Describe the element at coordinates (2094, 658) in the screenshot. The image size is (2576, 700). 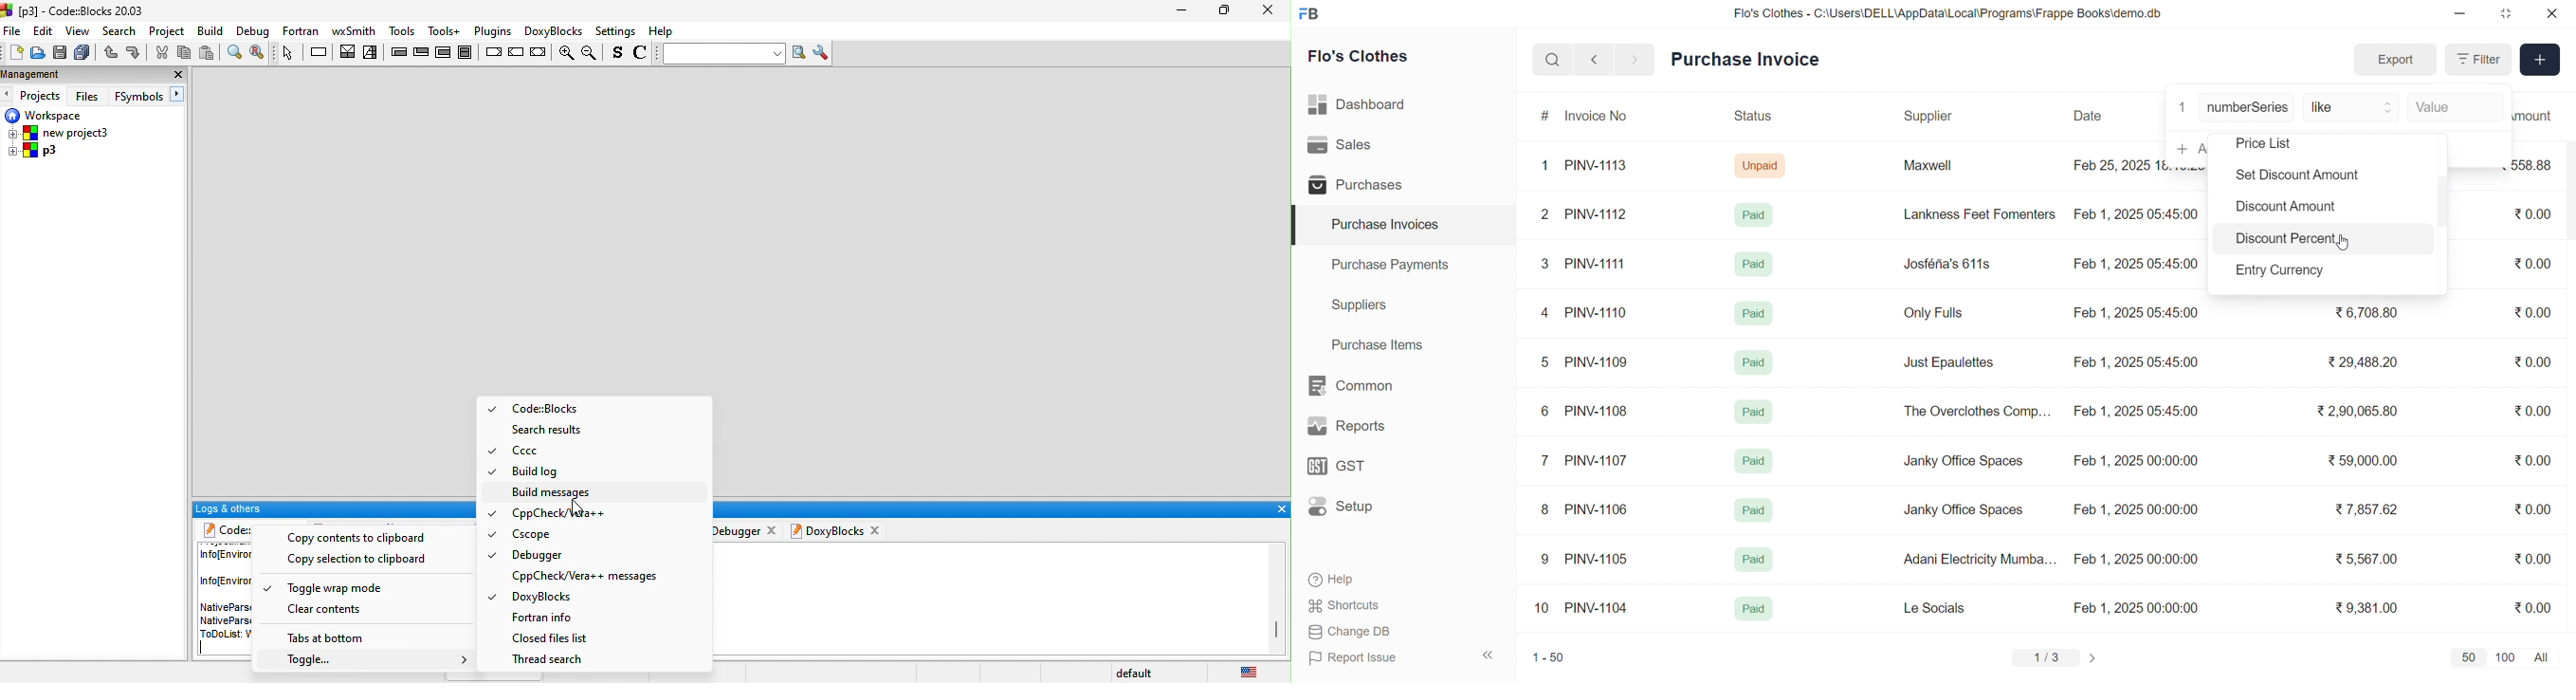
I see `change page` at that location.